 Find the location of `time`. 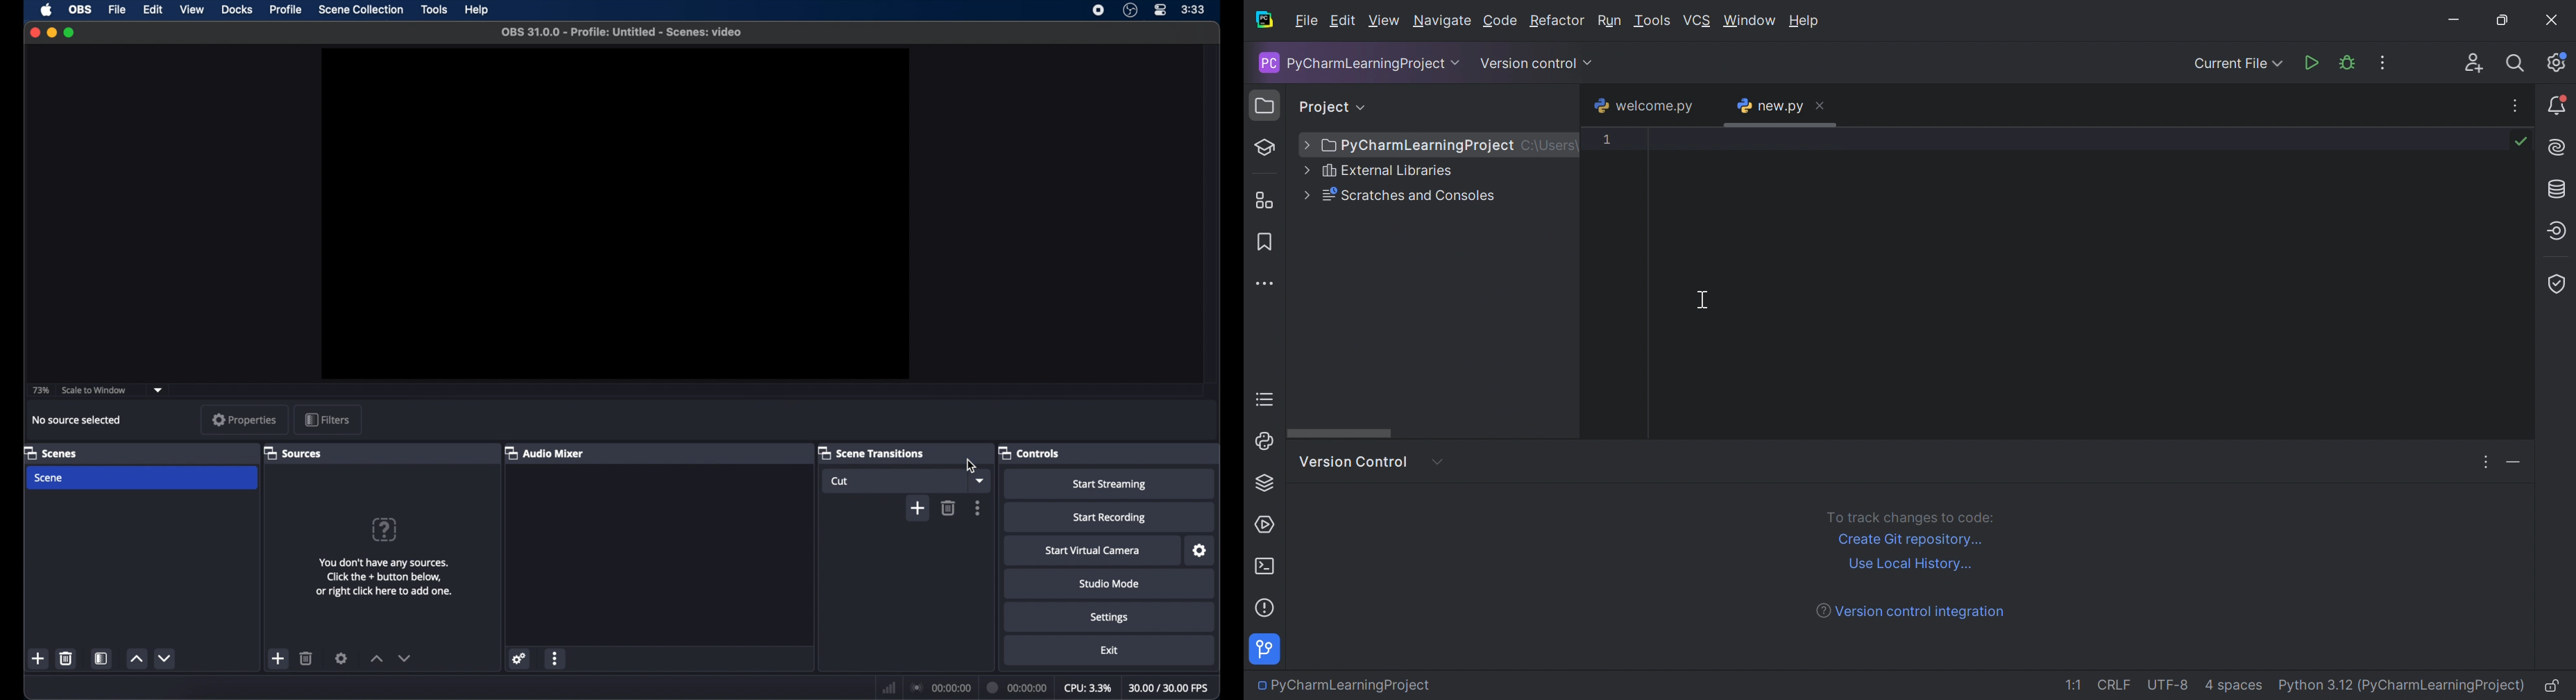

time is located at coordinates (1194, 9).